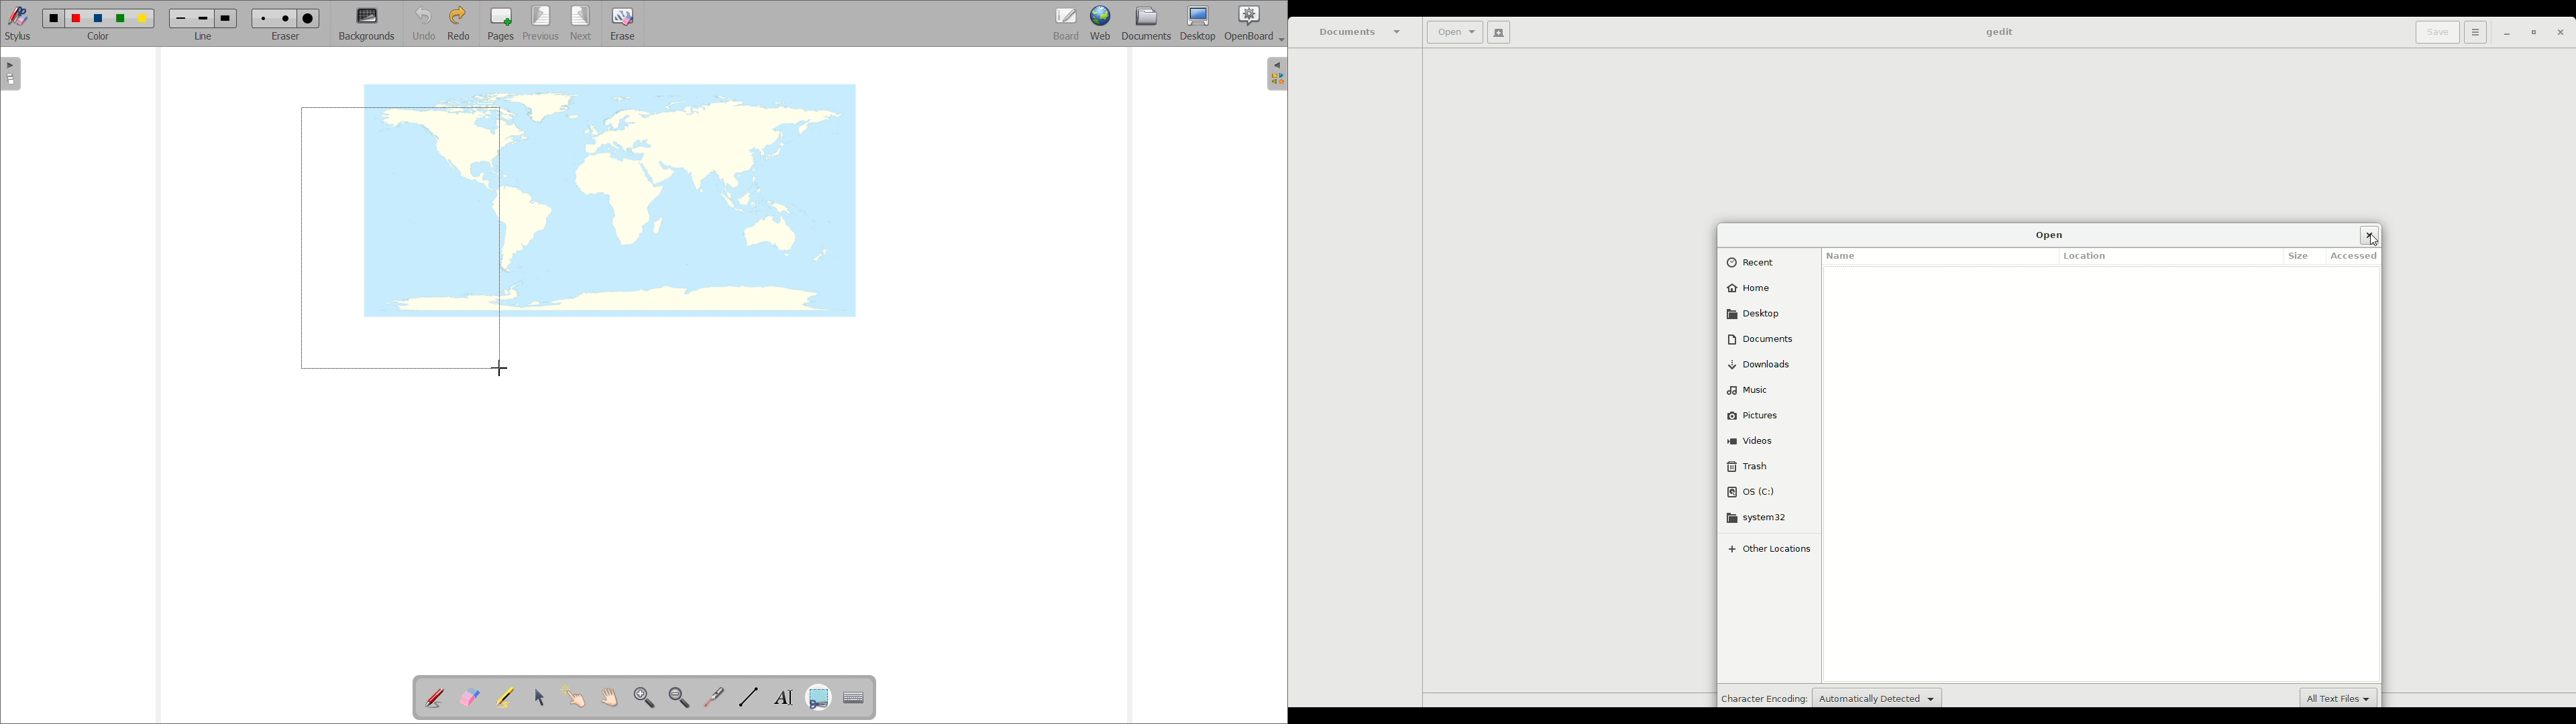 The image size is (2576, 728). Describe the element at coordinates (541, 23) in the screenshot. I see `previous page` at that location.